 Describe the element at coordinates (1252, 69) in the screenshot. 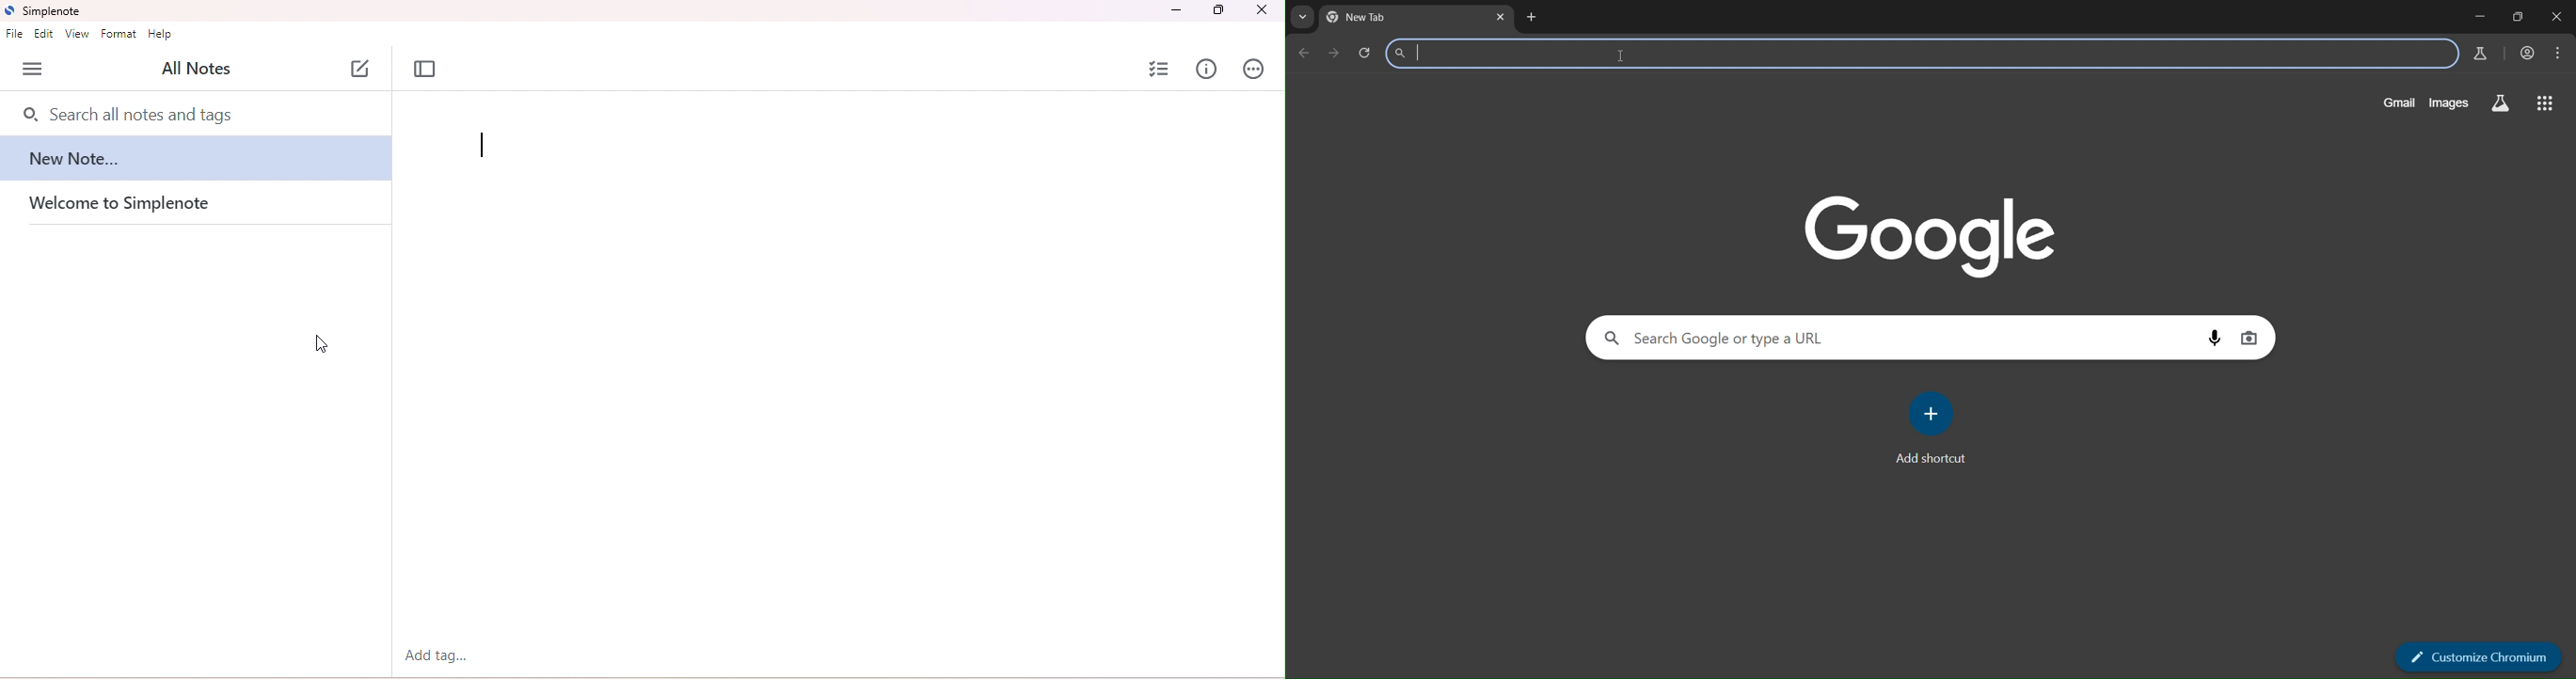

I see `actions` at that location.